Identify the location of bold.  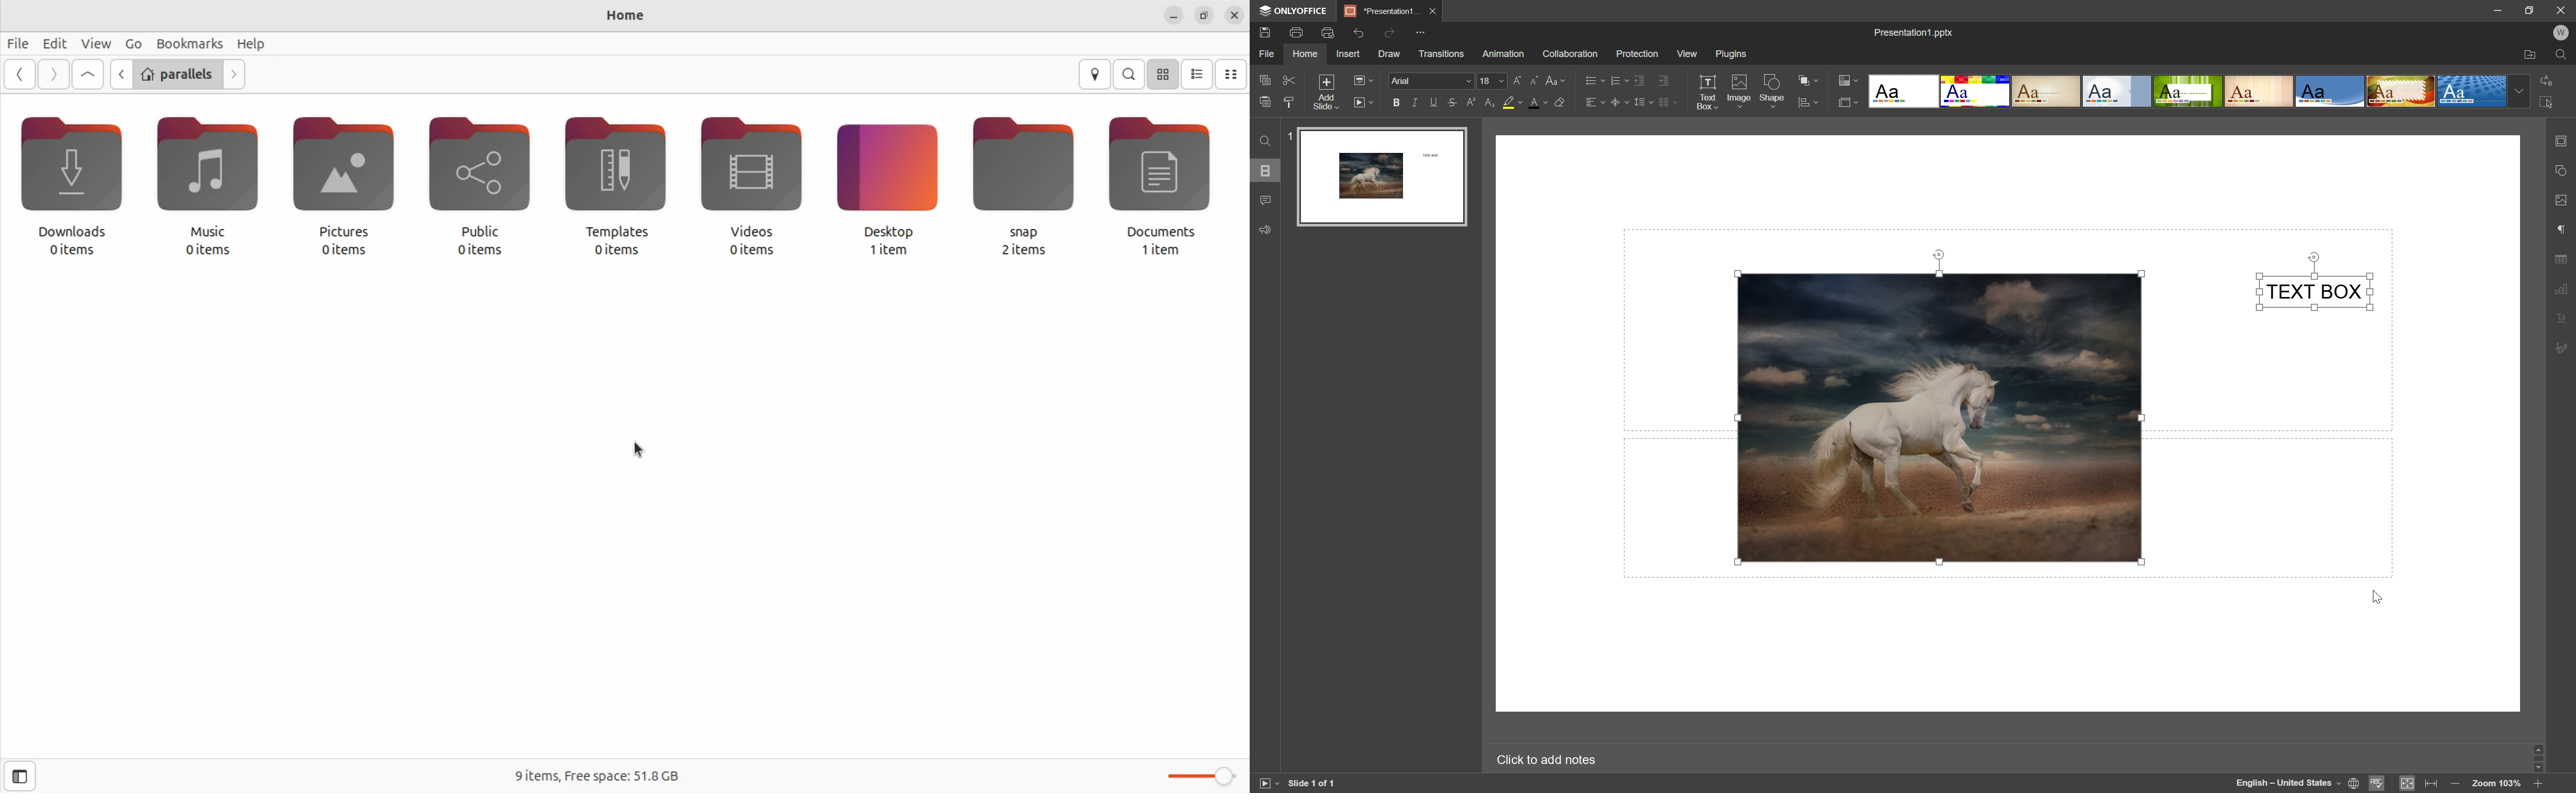
(1397, 104).